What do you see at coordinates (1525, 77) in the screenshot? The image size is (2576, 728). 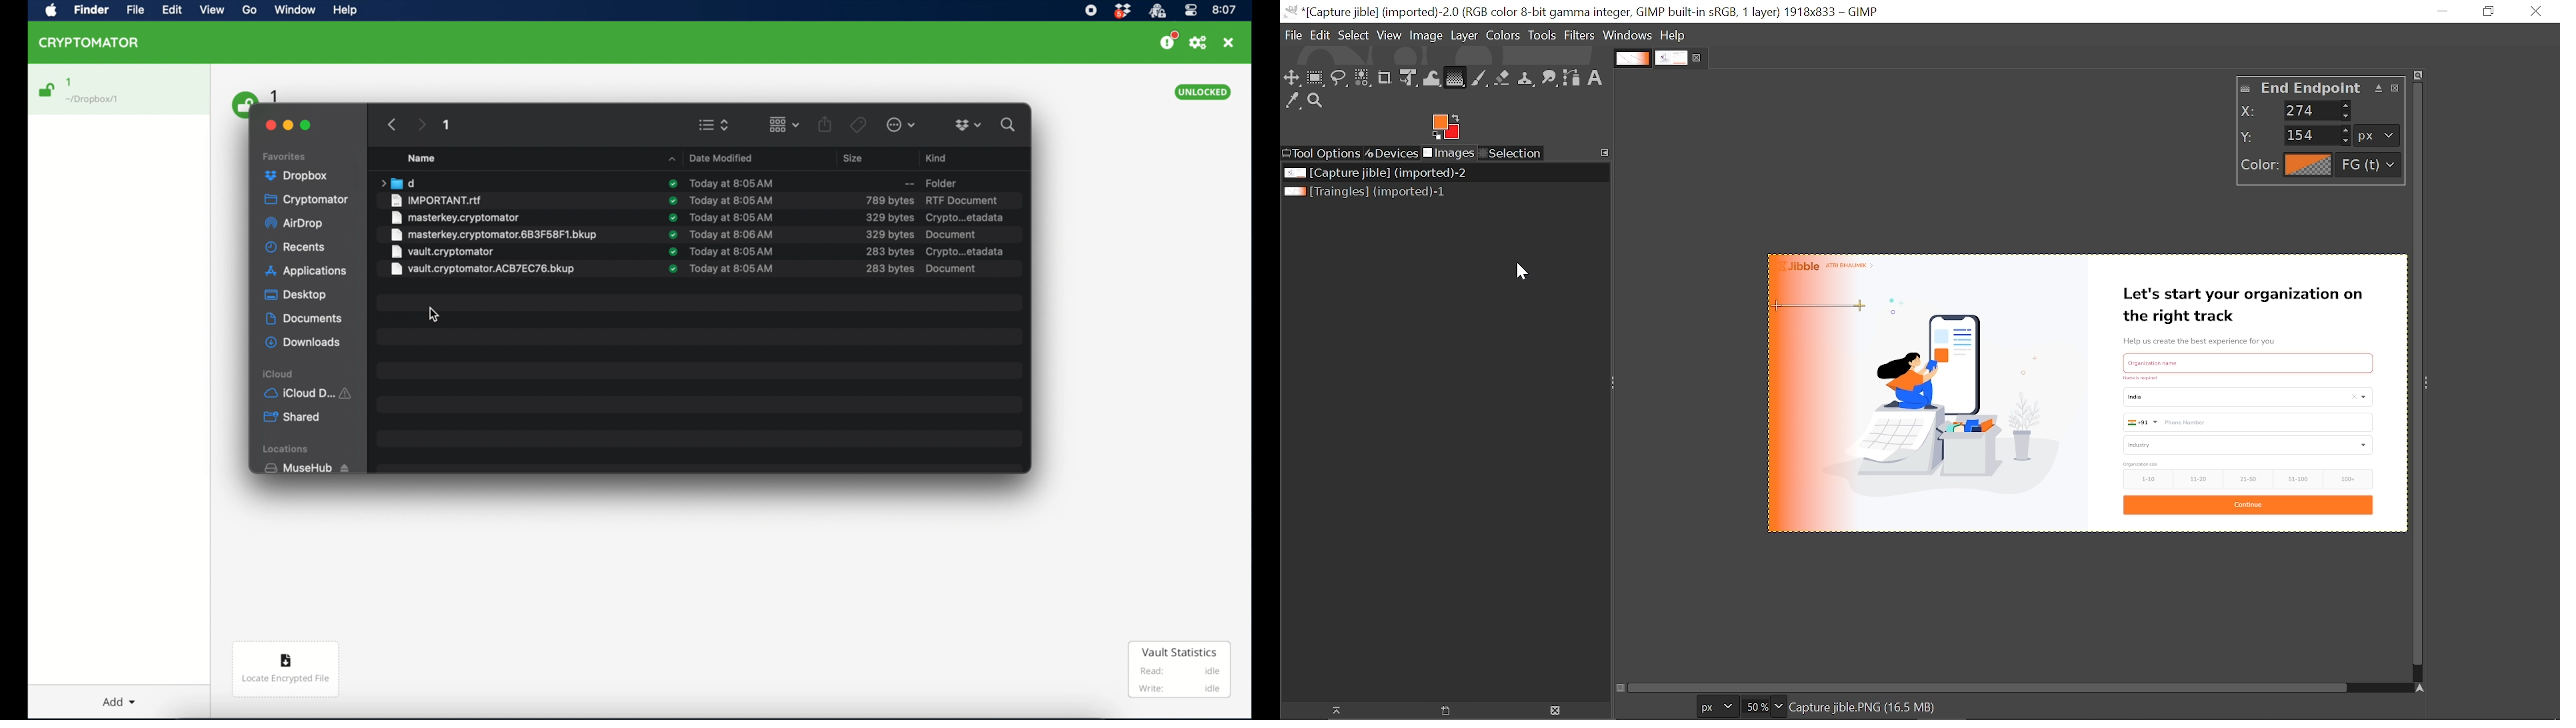 I see `Clone tool` at bounding box center [1525, 77].